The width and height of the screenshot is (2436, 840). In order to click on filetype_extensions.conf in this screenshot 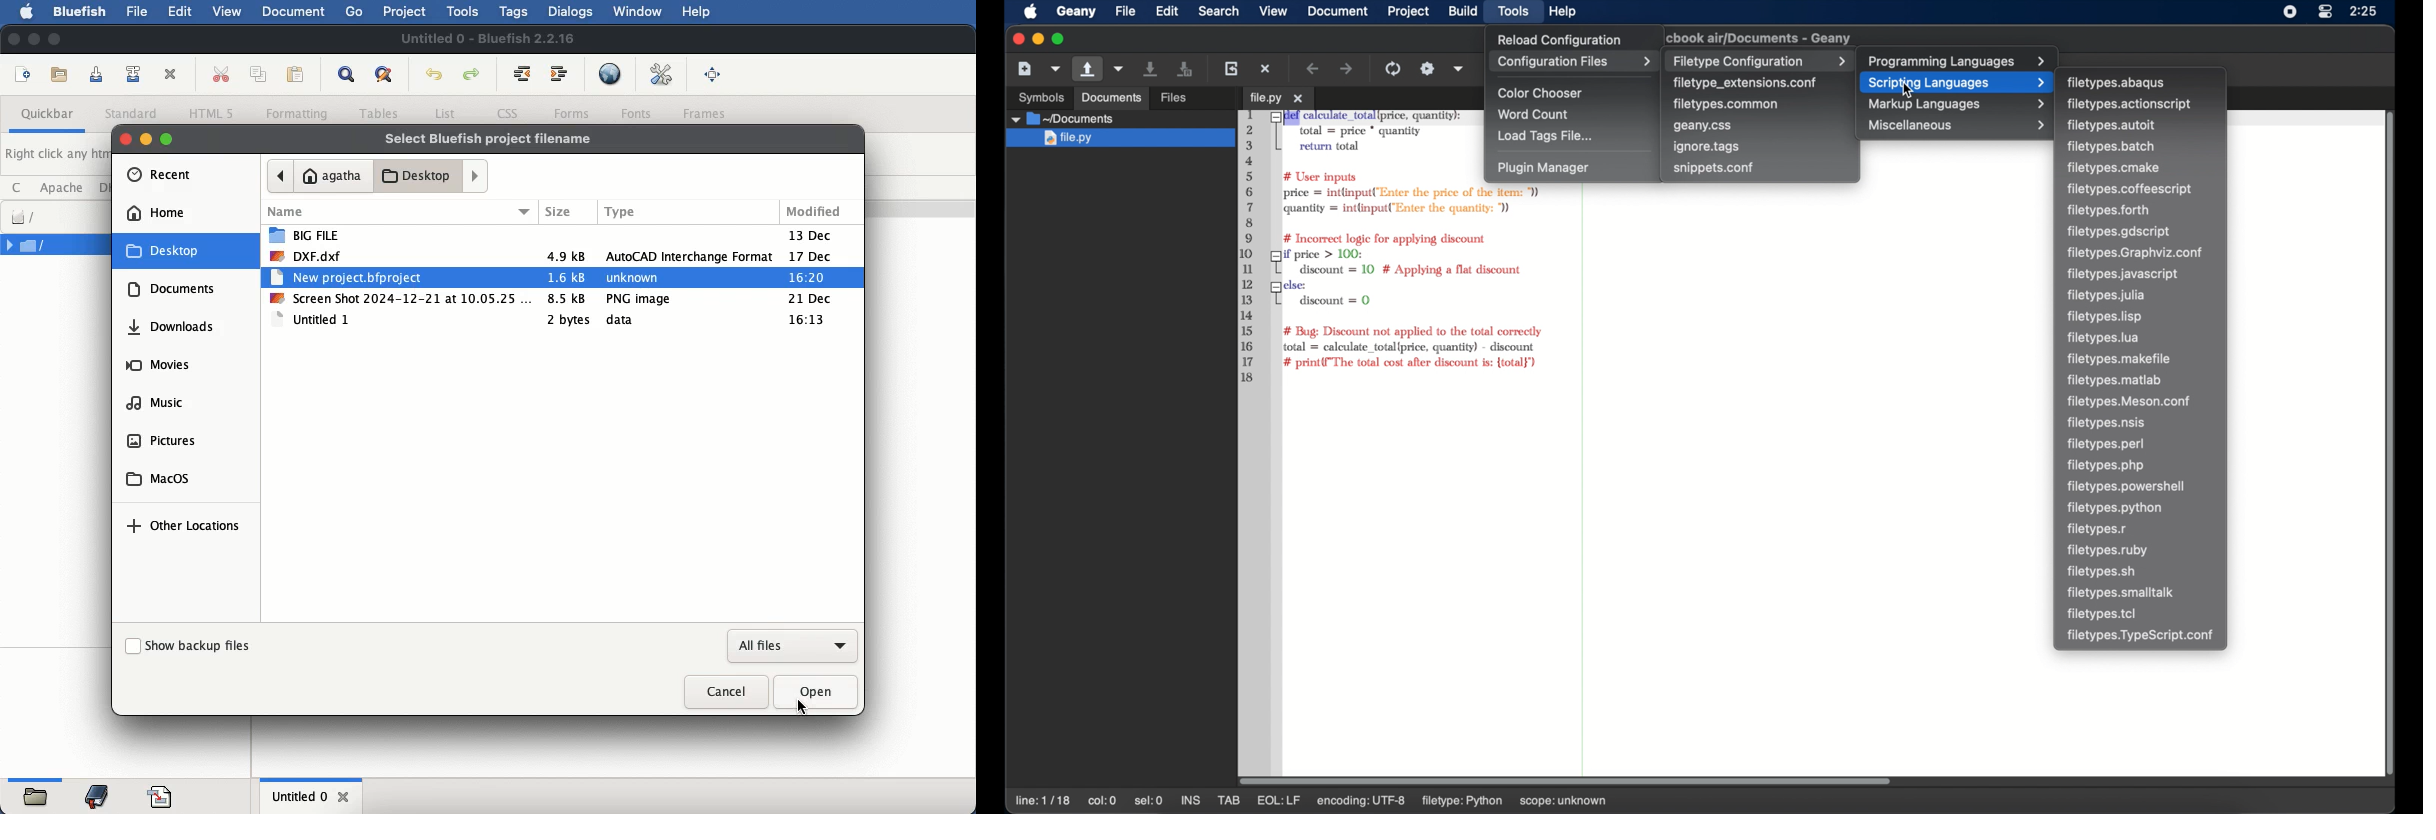, I will do `click(1745, 83)`.